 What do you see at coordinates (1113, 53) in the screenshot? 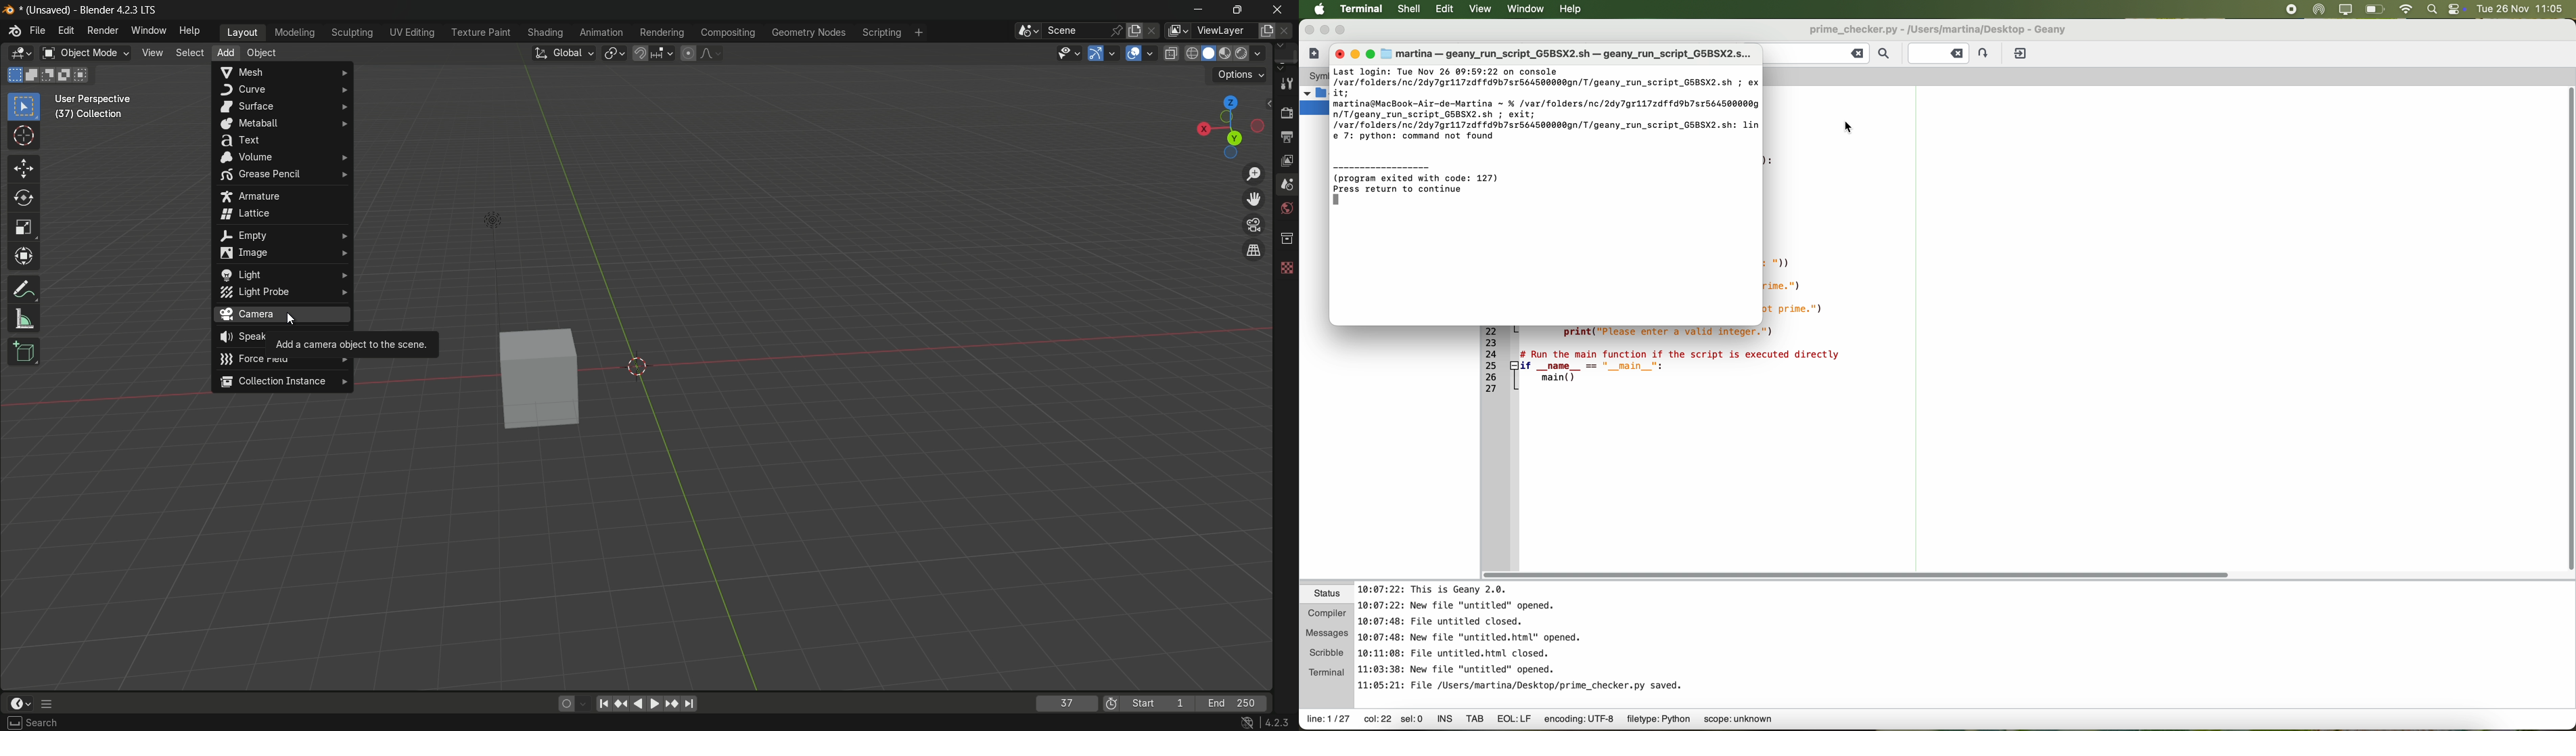
I see `gizmos` at bounding box center [1113, 53].